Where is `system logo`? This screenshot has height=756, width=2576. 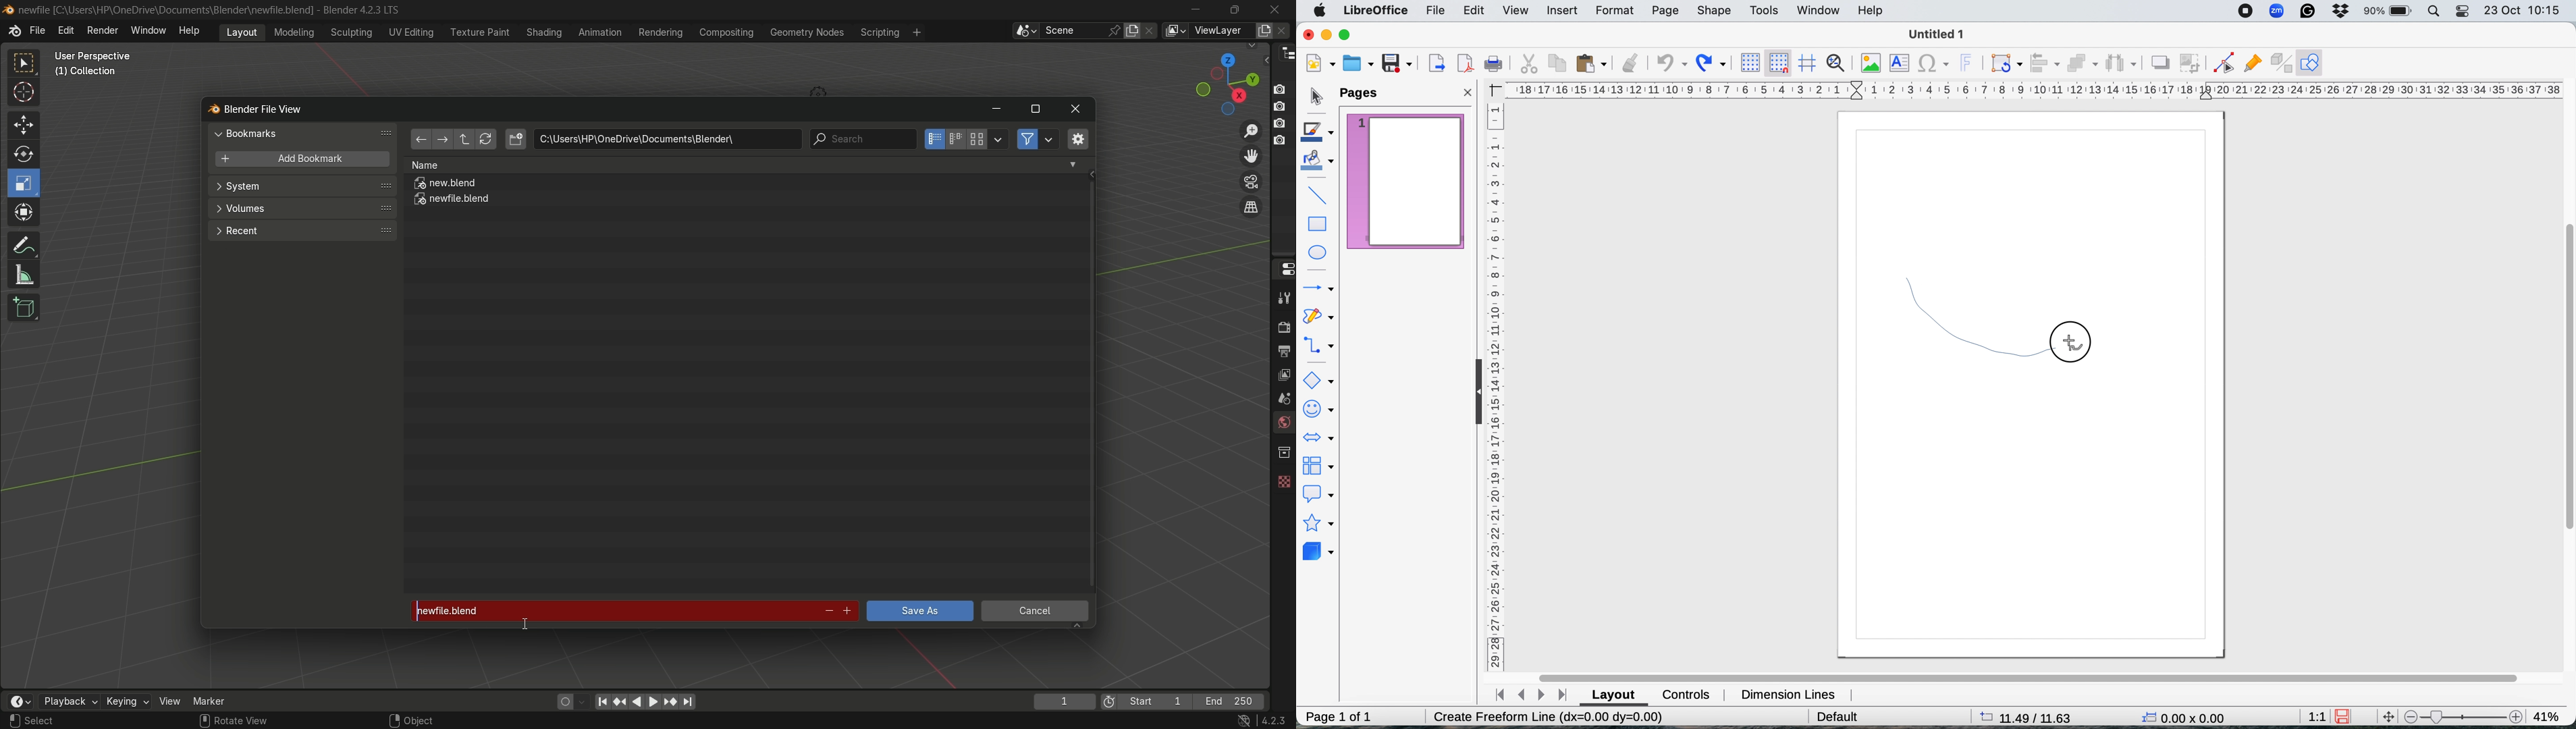
system logo is located at coordinates (1321, 12).